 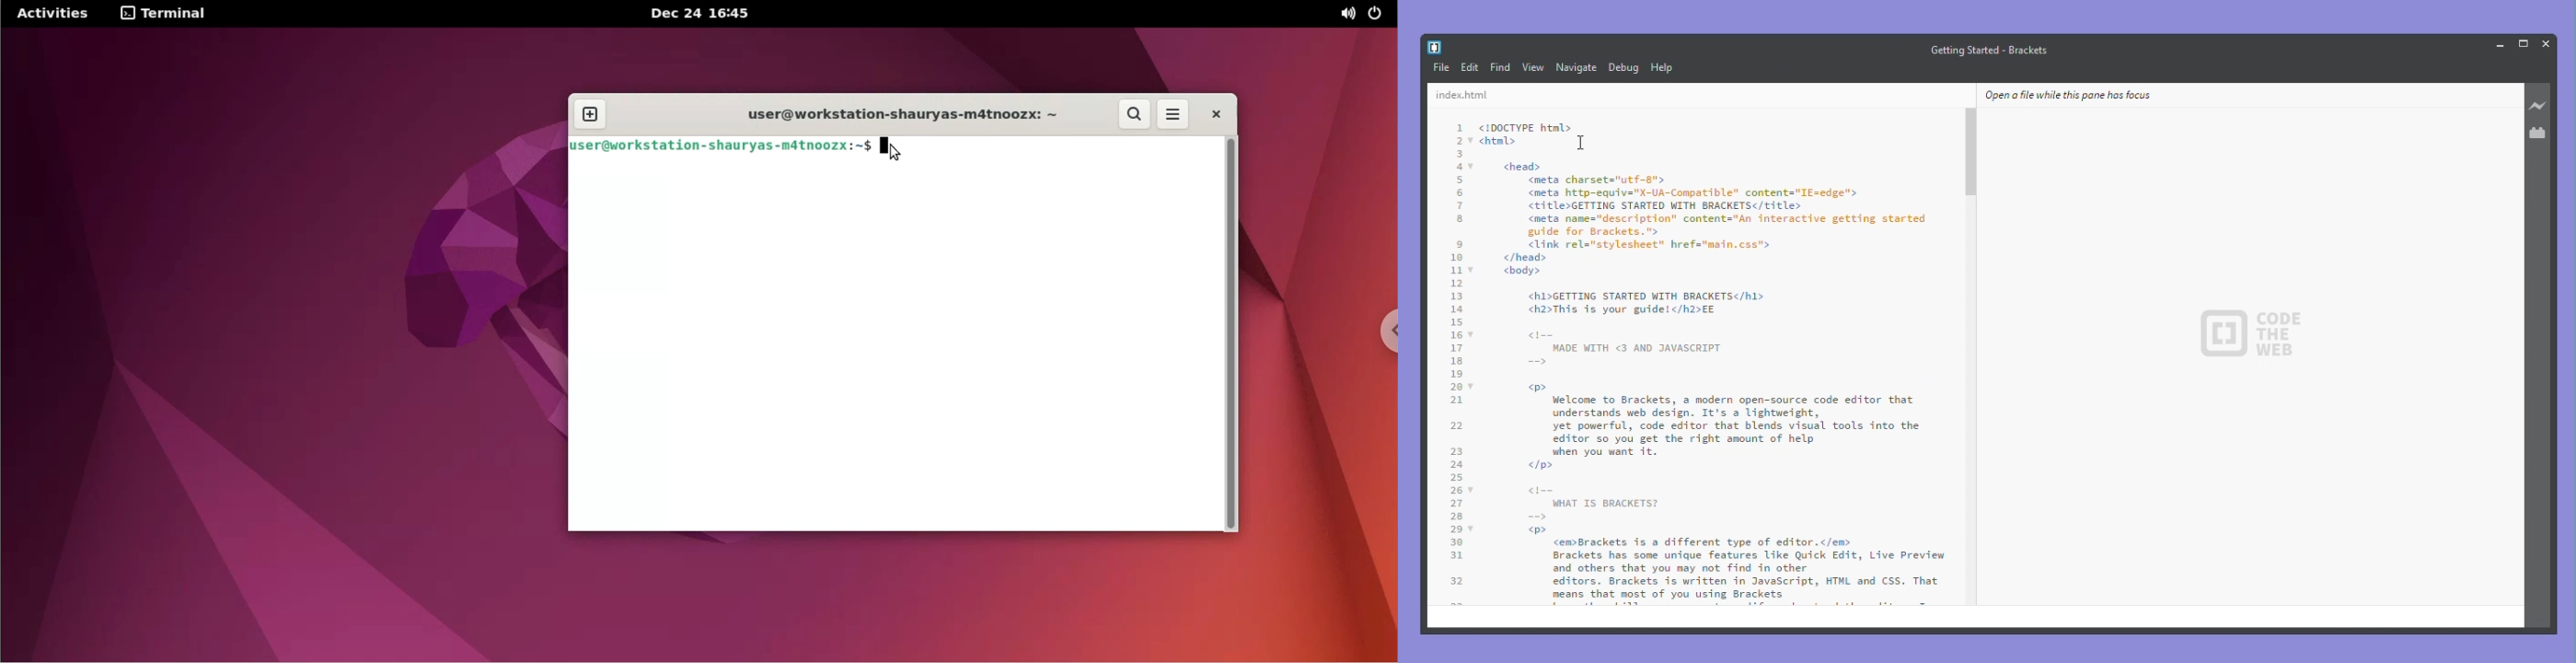 What do you see at coordinates (2525, 42) in the screenshot?
I see `Maximize` at bounding box center [2525, 42].